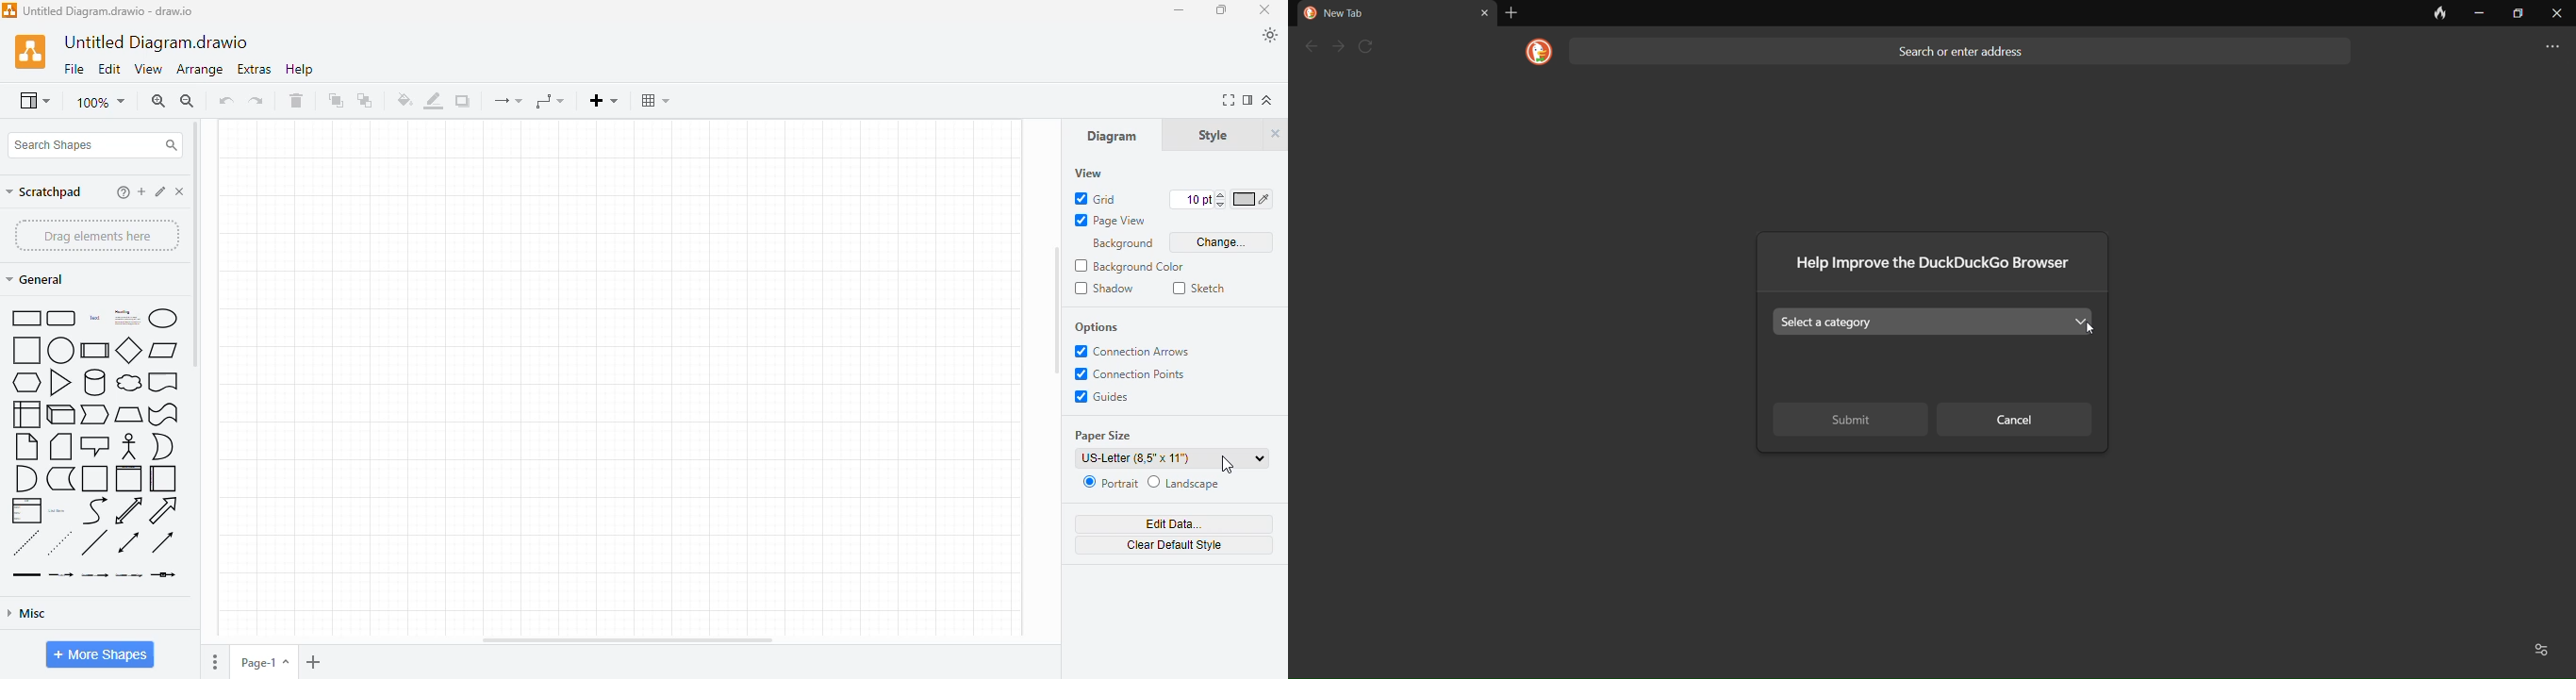  Describe the element at coordinates (95, 382) in the screenshot. I see `cylinder` at that location.